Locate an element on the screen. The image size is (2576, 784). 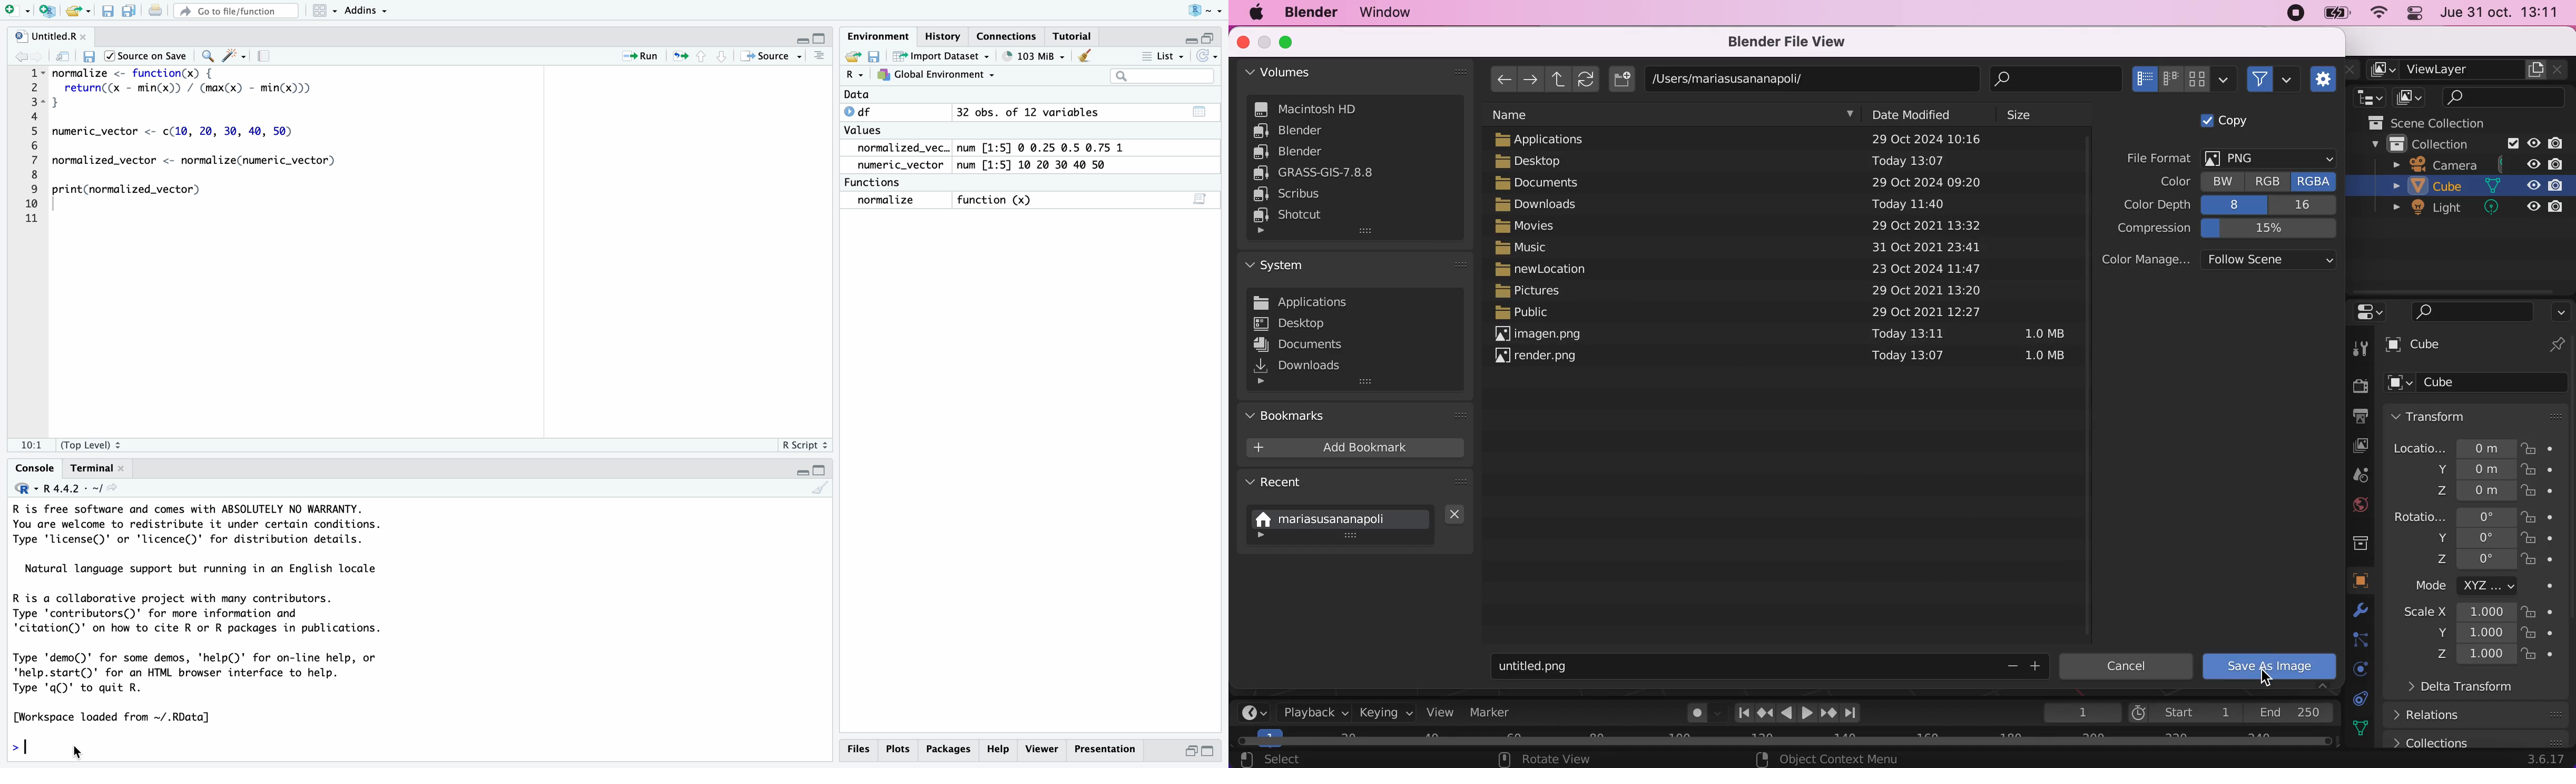
R 1s free software and comes with ABSOLUTELY NO WARRANTY.

You are welcome to redistribute it under certain conditions.

Type 'license()' or 'licence()' for distribution details.
Natural language support but running in an English locale

R is a collaborative project with many contributors.

Type 'contributors()' for more information and

'citation()' on how to cite R or R packages in publications.

Type 'demo()' for some demos, 'help()' for on-line help, or

'help.start()' for an HTML browser interface to help.

Type 'q()' to quit R.

[Workspace loaded from ~/.RData] is located at coordinates (236, 614).